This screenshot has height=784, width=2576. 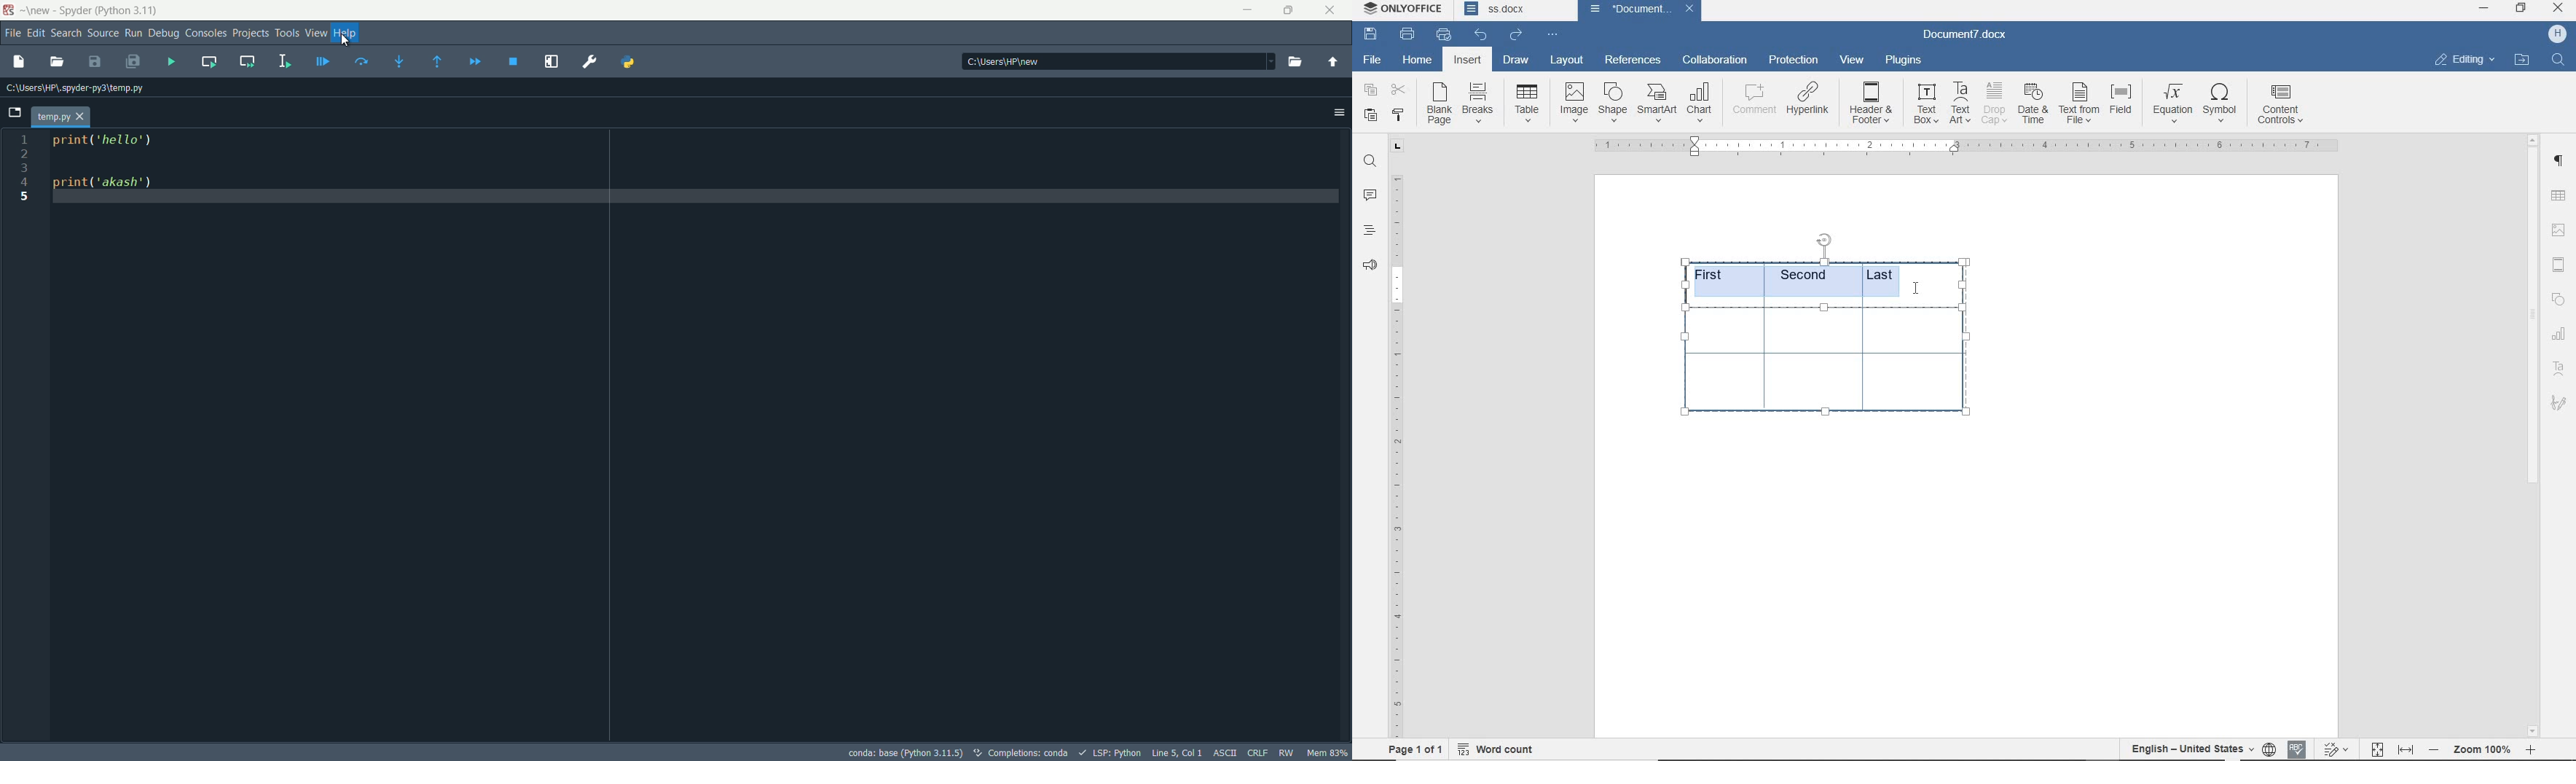 What do you see at coordinates (102, 34) in the screenshot?
I see `source menu` at bounding box center [102, 34].